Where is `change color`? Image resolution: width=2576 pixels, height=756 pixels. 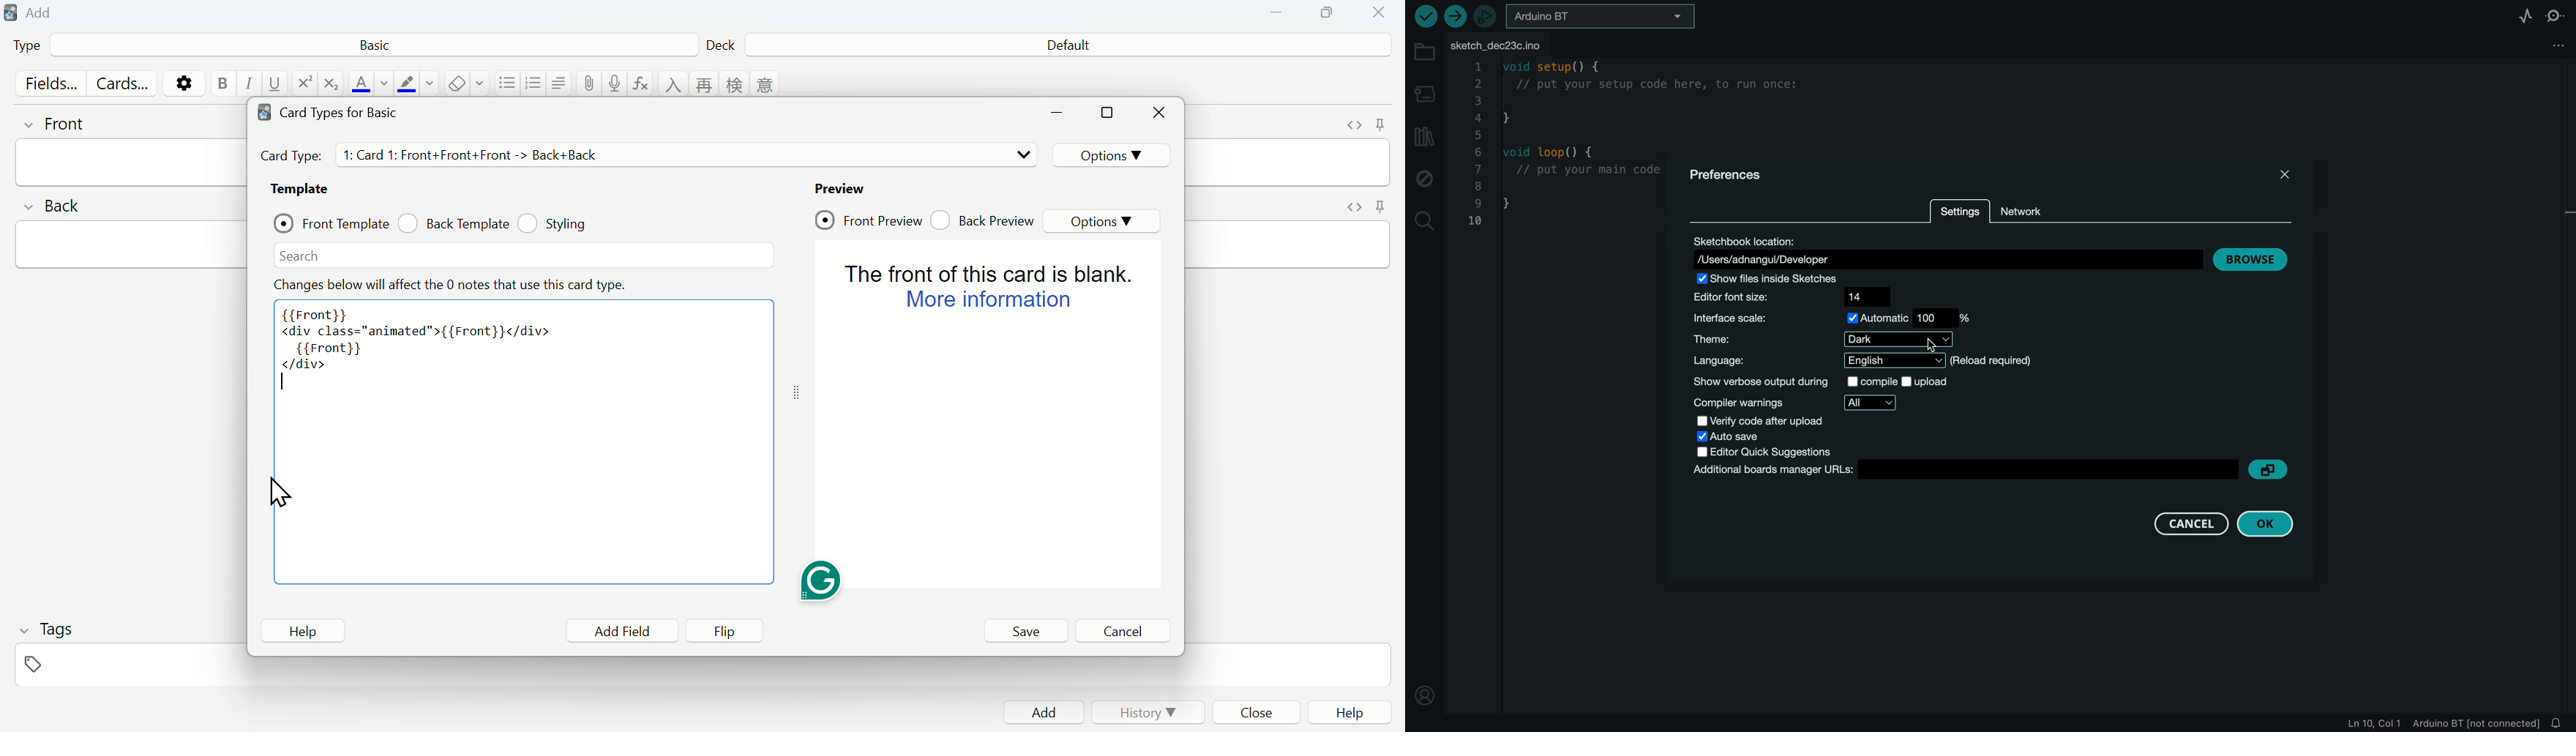 change color is located at coordinates (430, 83).